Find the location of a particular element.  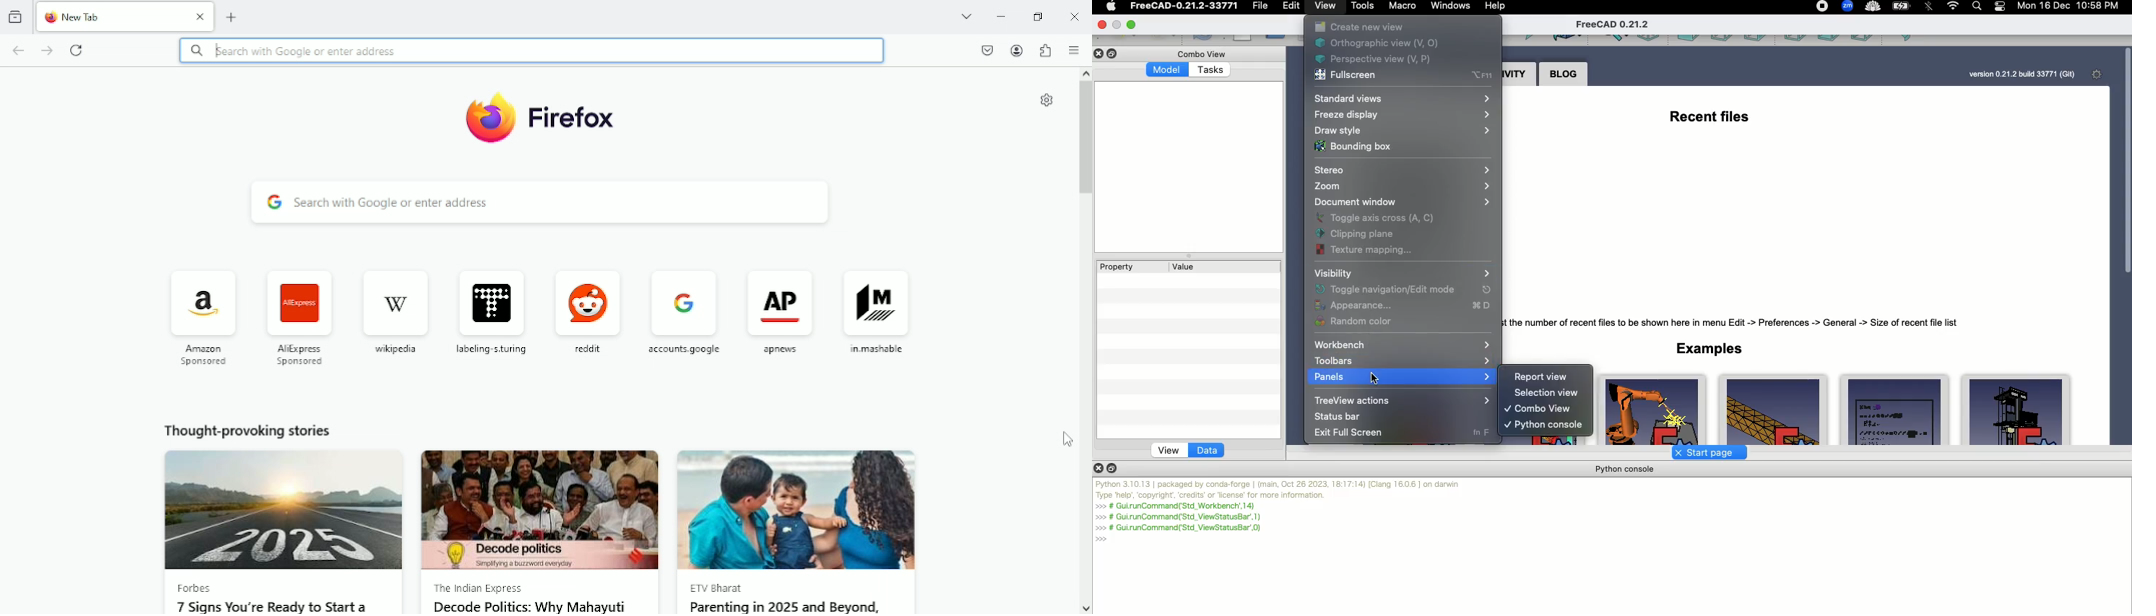

amazon sponsored is located at coordinates (203, 318).